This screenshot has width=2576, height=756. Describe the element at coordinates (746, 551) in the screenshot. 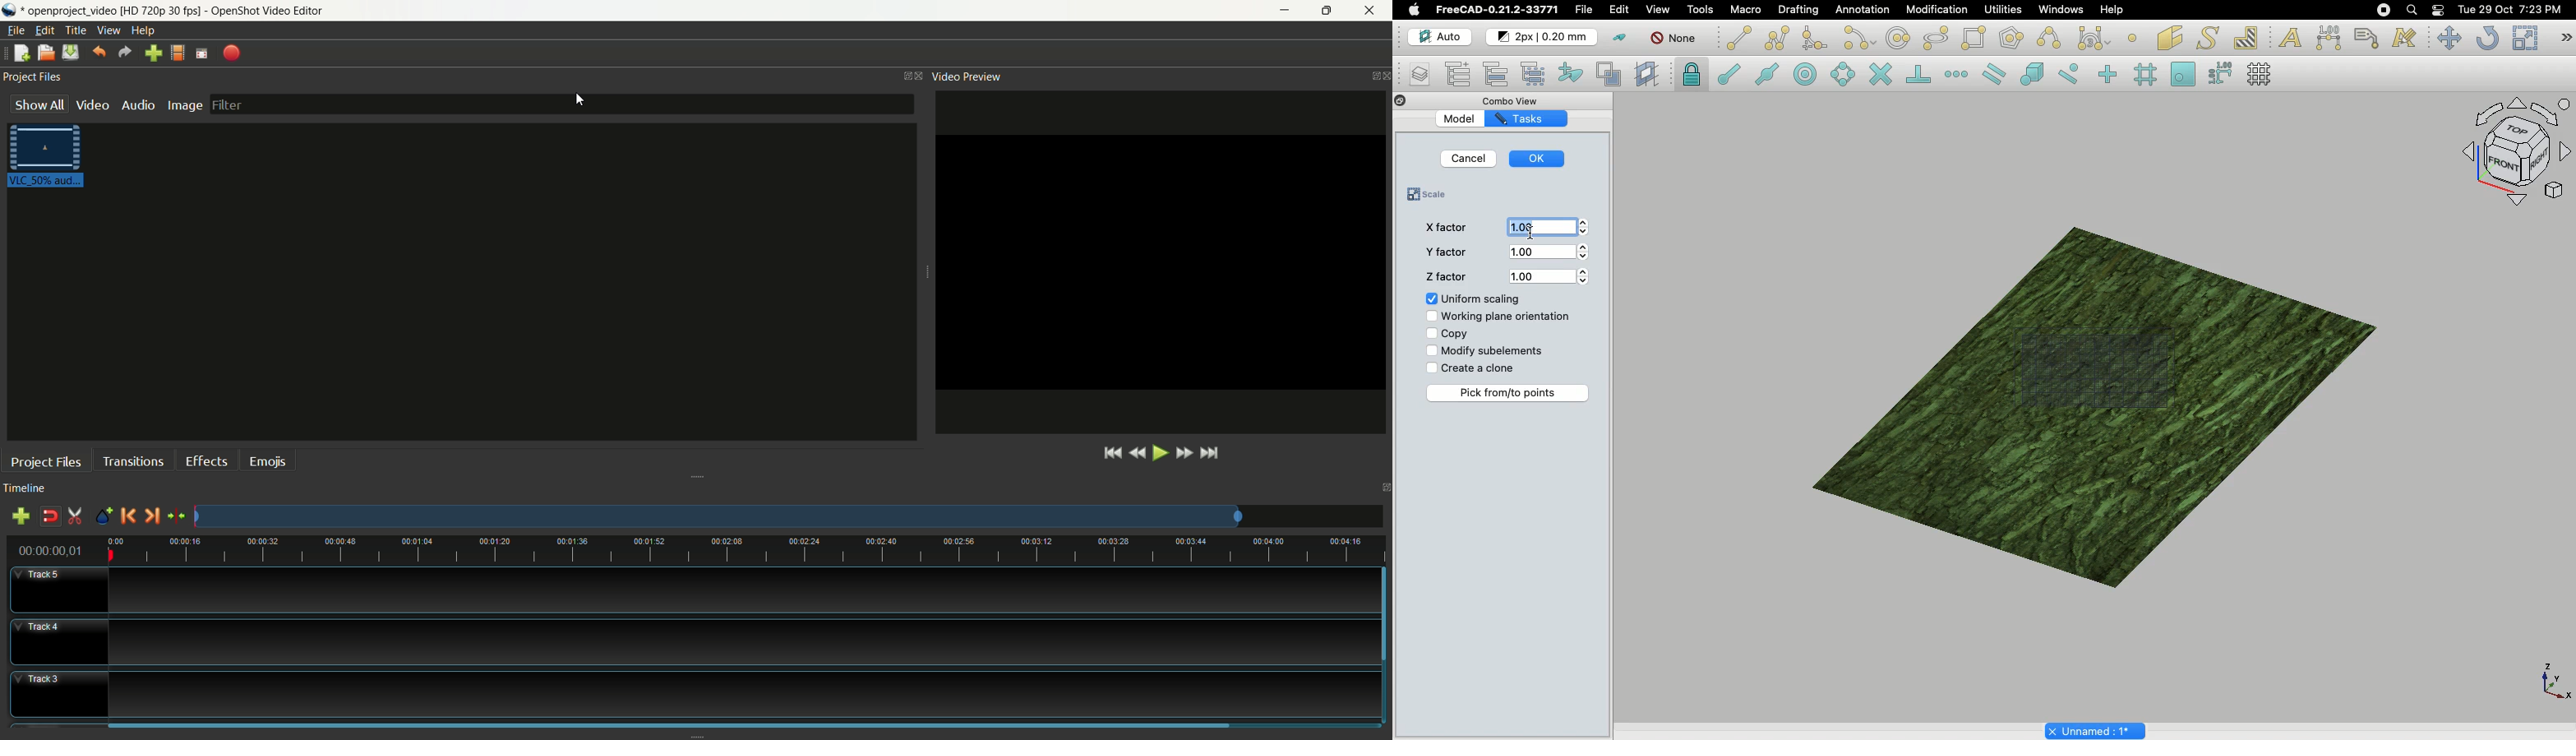

I see `timeline` at that location.